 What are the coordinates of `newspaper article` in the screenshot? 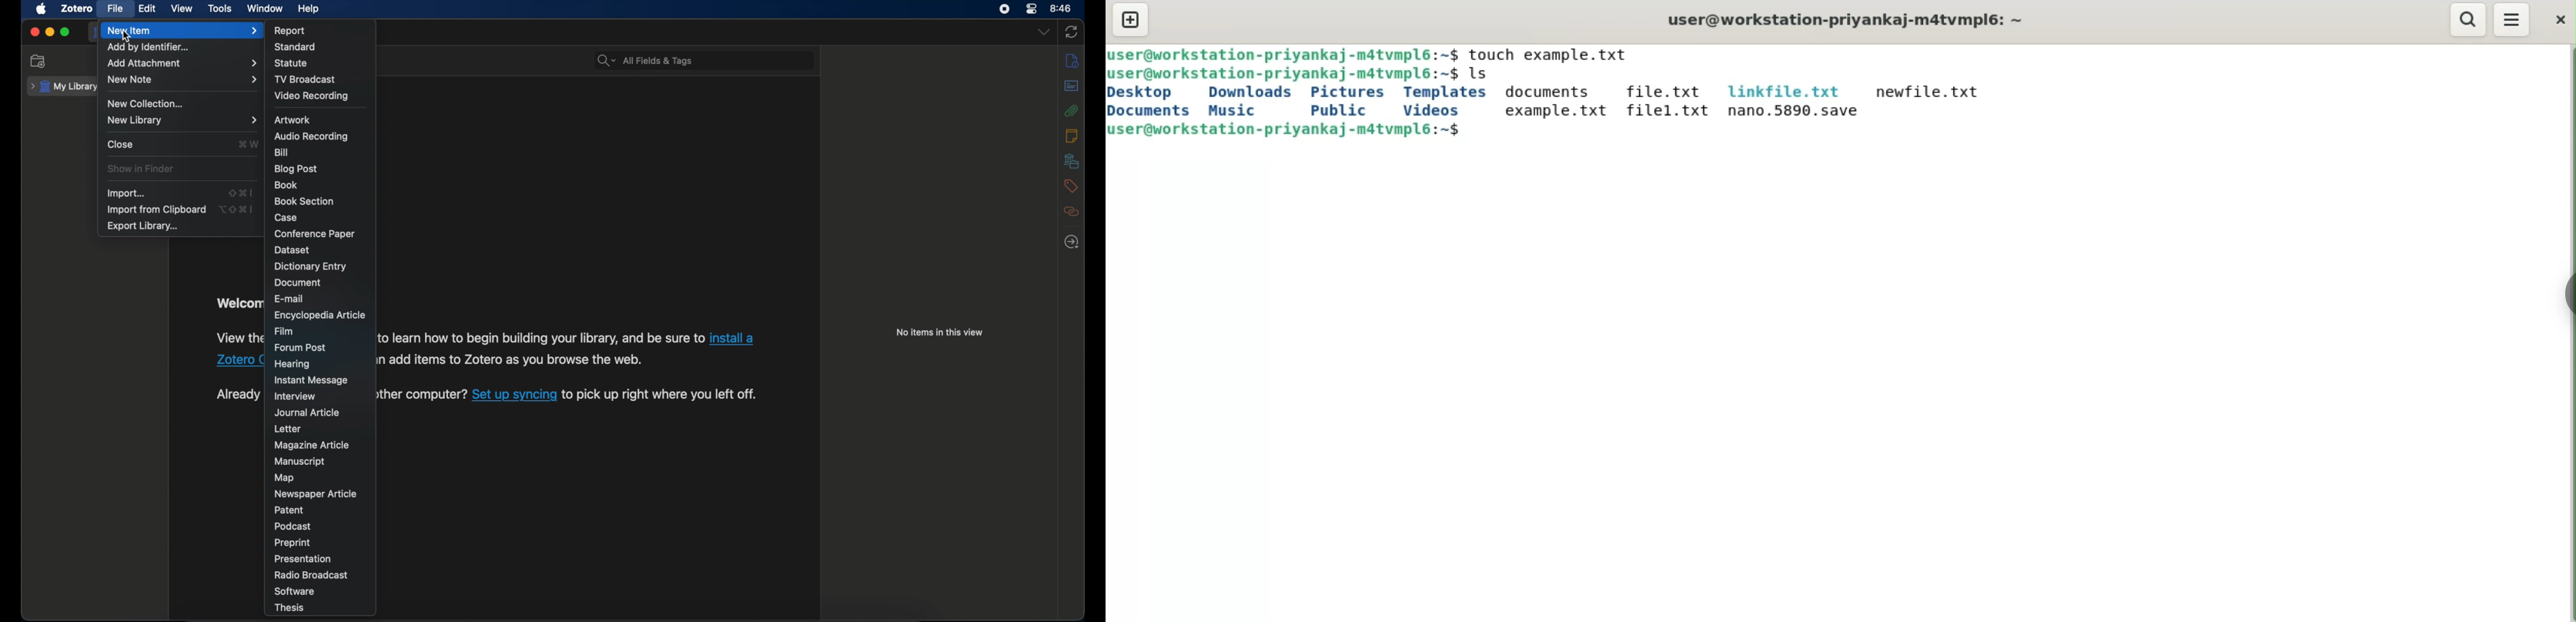 It's located at (316, 494).